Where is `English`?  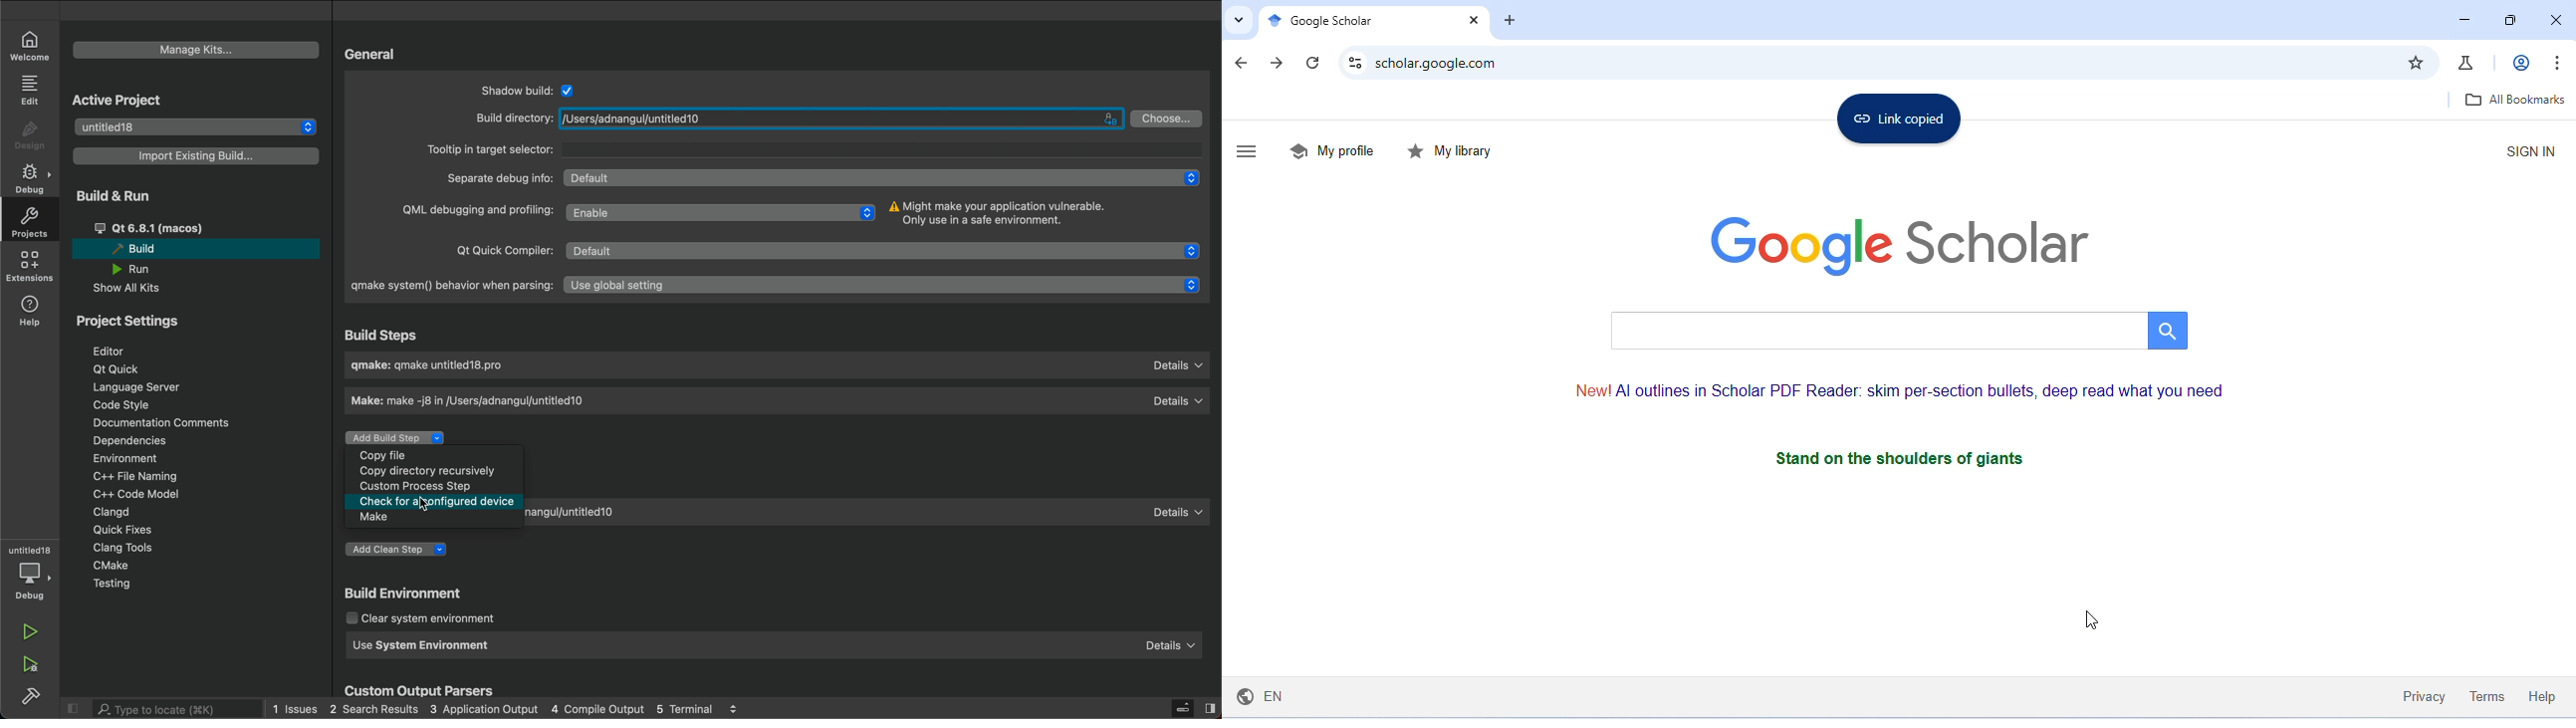 English is located at coordinates (1262, 694).